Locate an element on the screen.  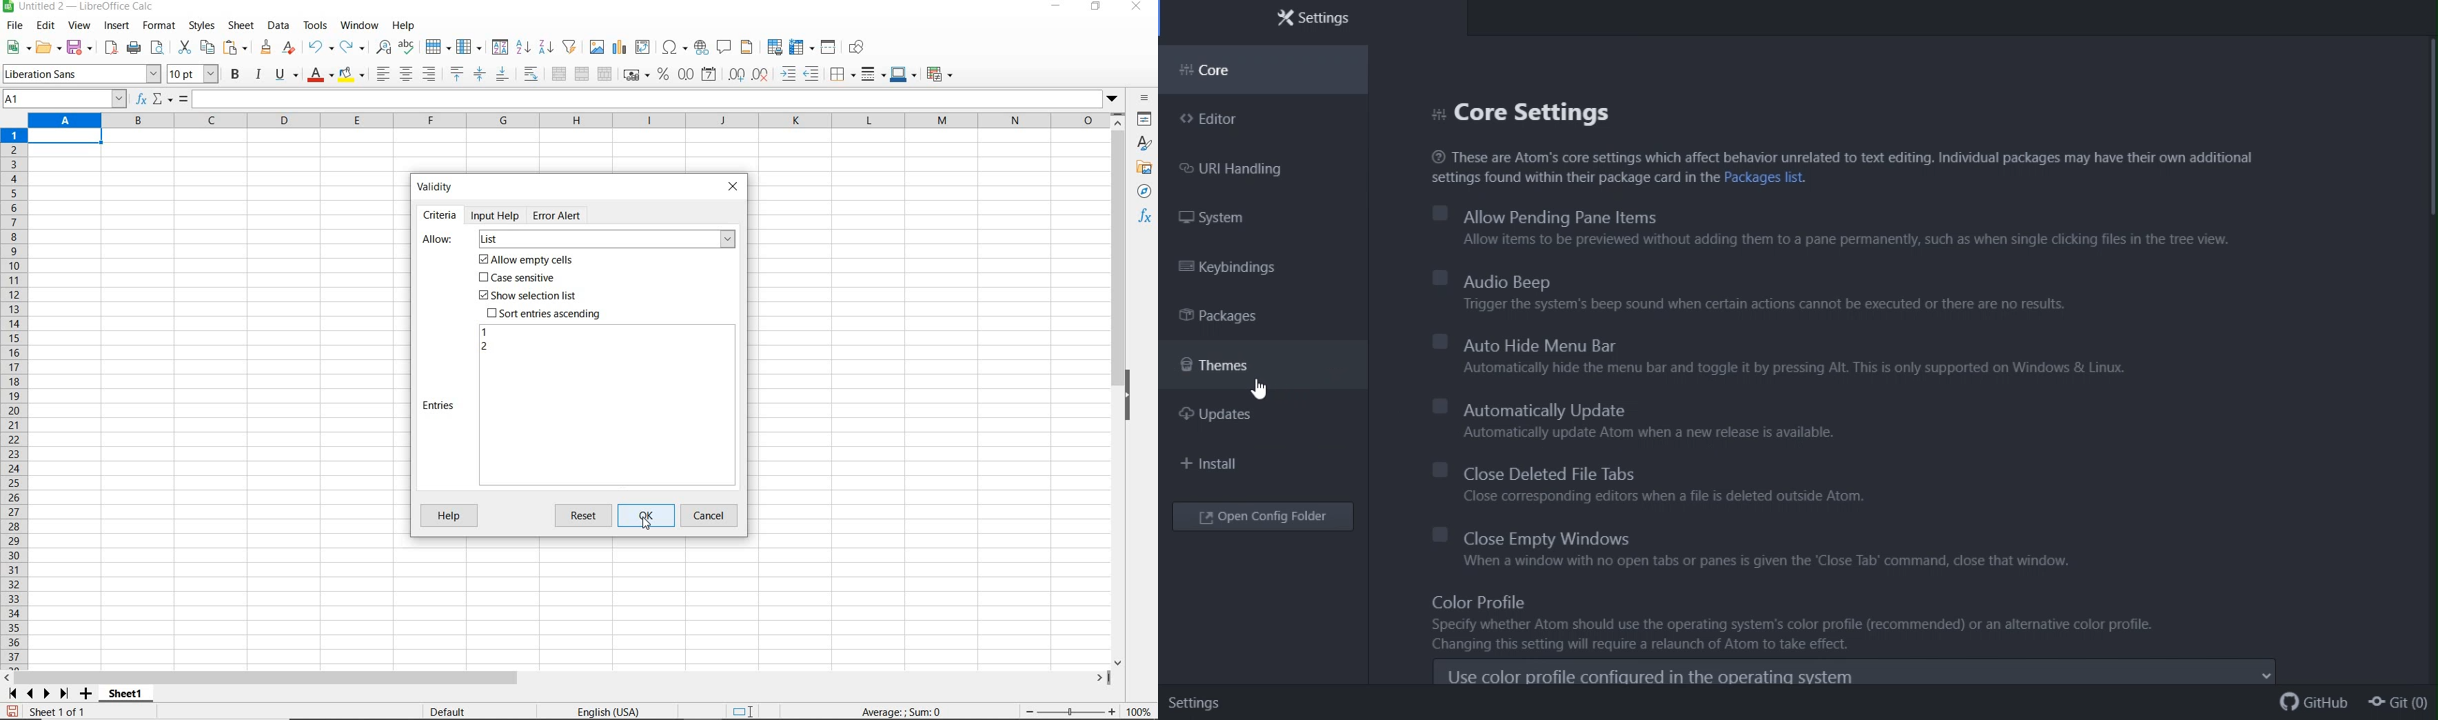
ok is located at coordinates (650, 516).